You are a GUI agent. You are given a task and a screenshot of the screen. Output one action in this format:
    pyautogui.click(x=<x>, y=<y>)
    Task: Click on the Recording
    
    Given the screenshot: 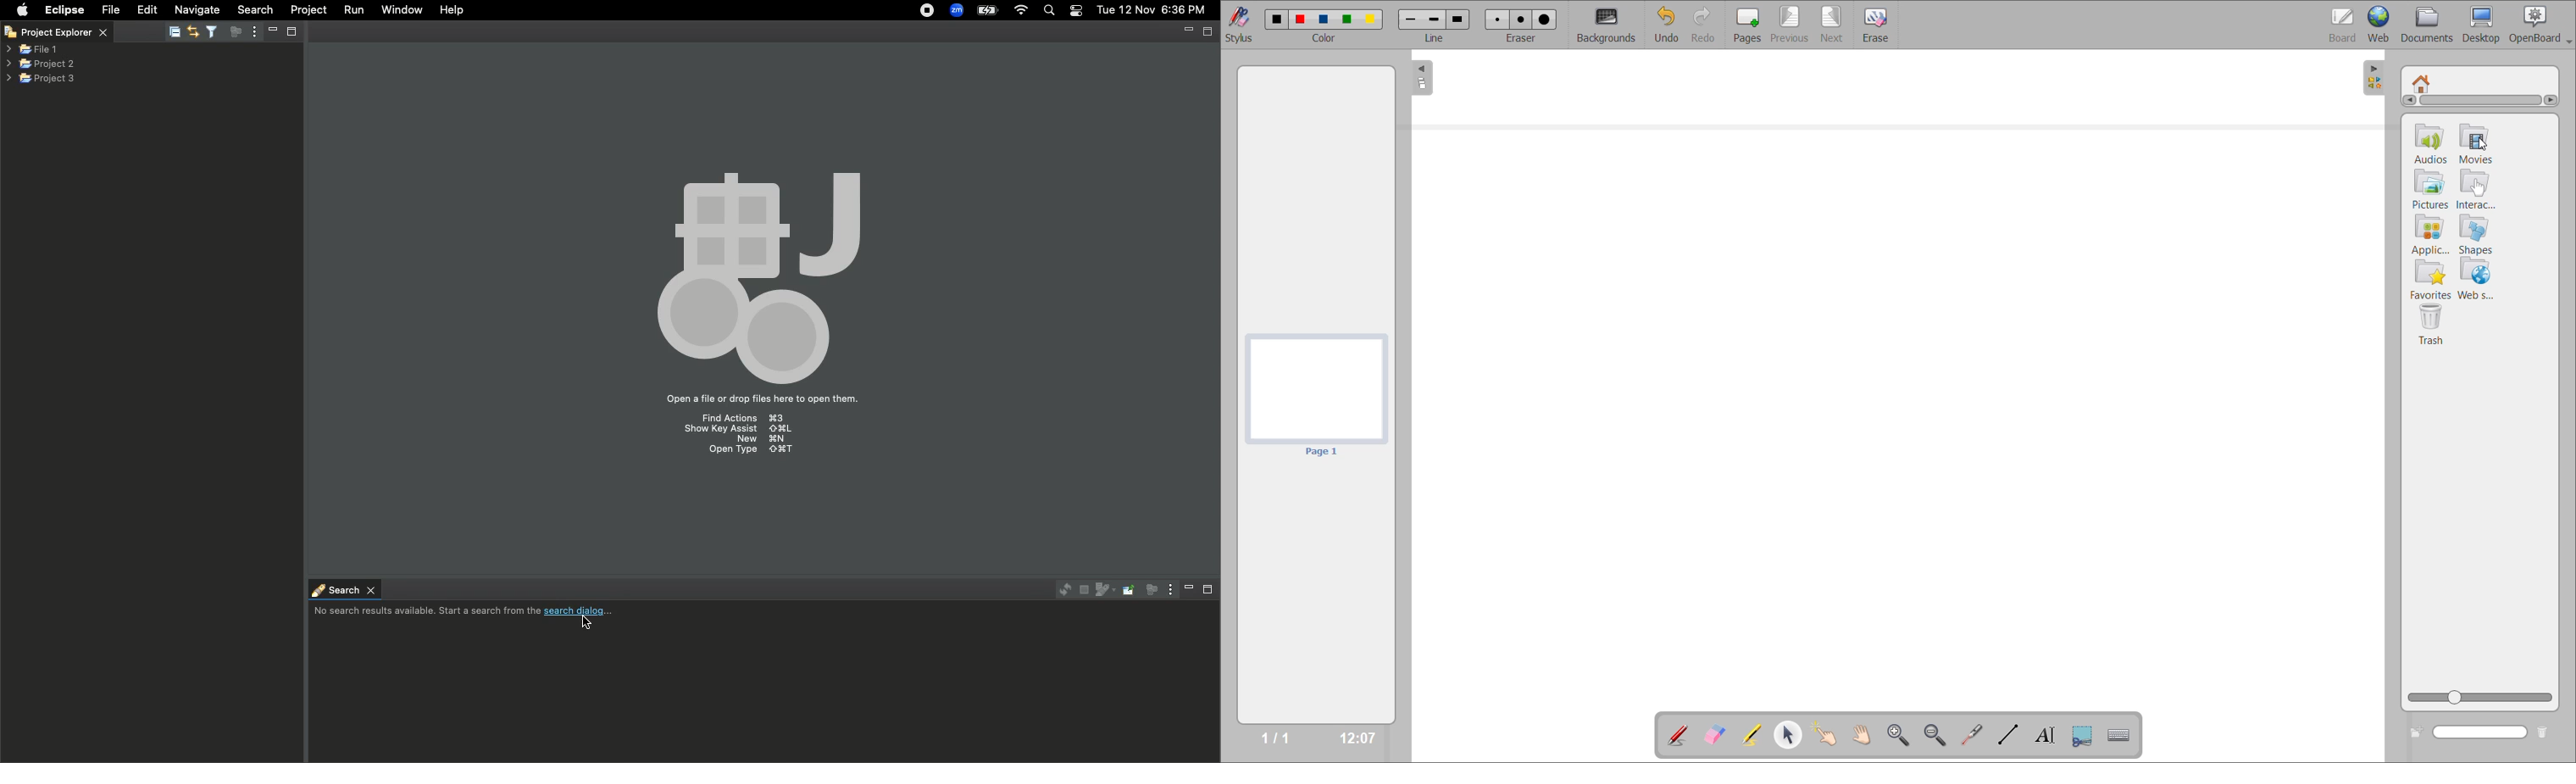 What is the action you would take?
    pyautogui.click(x=928, y=12)
    